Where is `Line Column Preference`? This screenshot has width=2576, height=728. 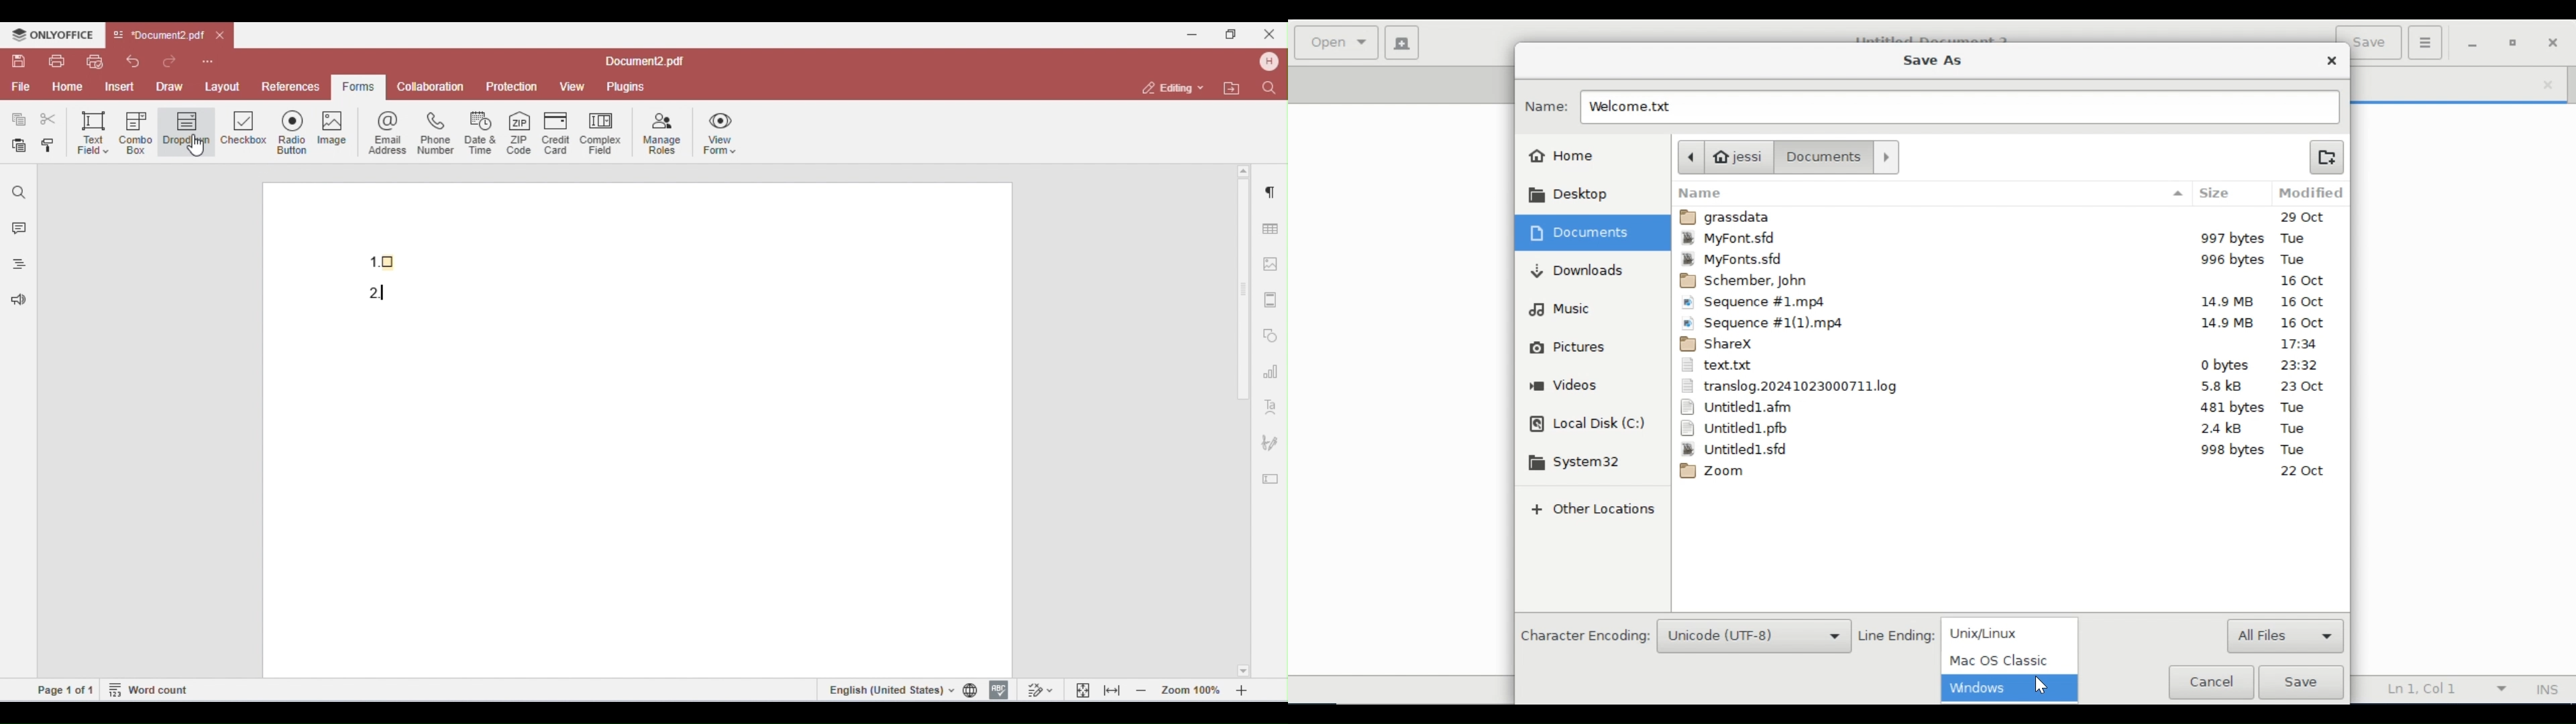
Line Column Preference is located at coordinates (2441, 688).